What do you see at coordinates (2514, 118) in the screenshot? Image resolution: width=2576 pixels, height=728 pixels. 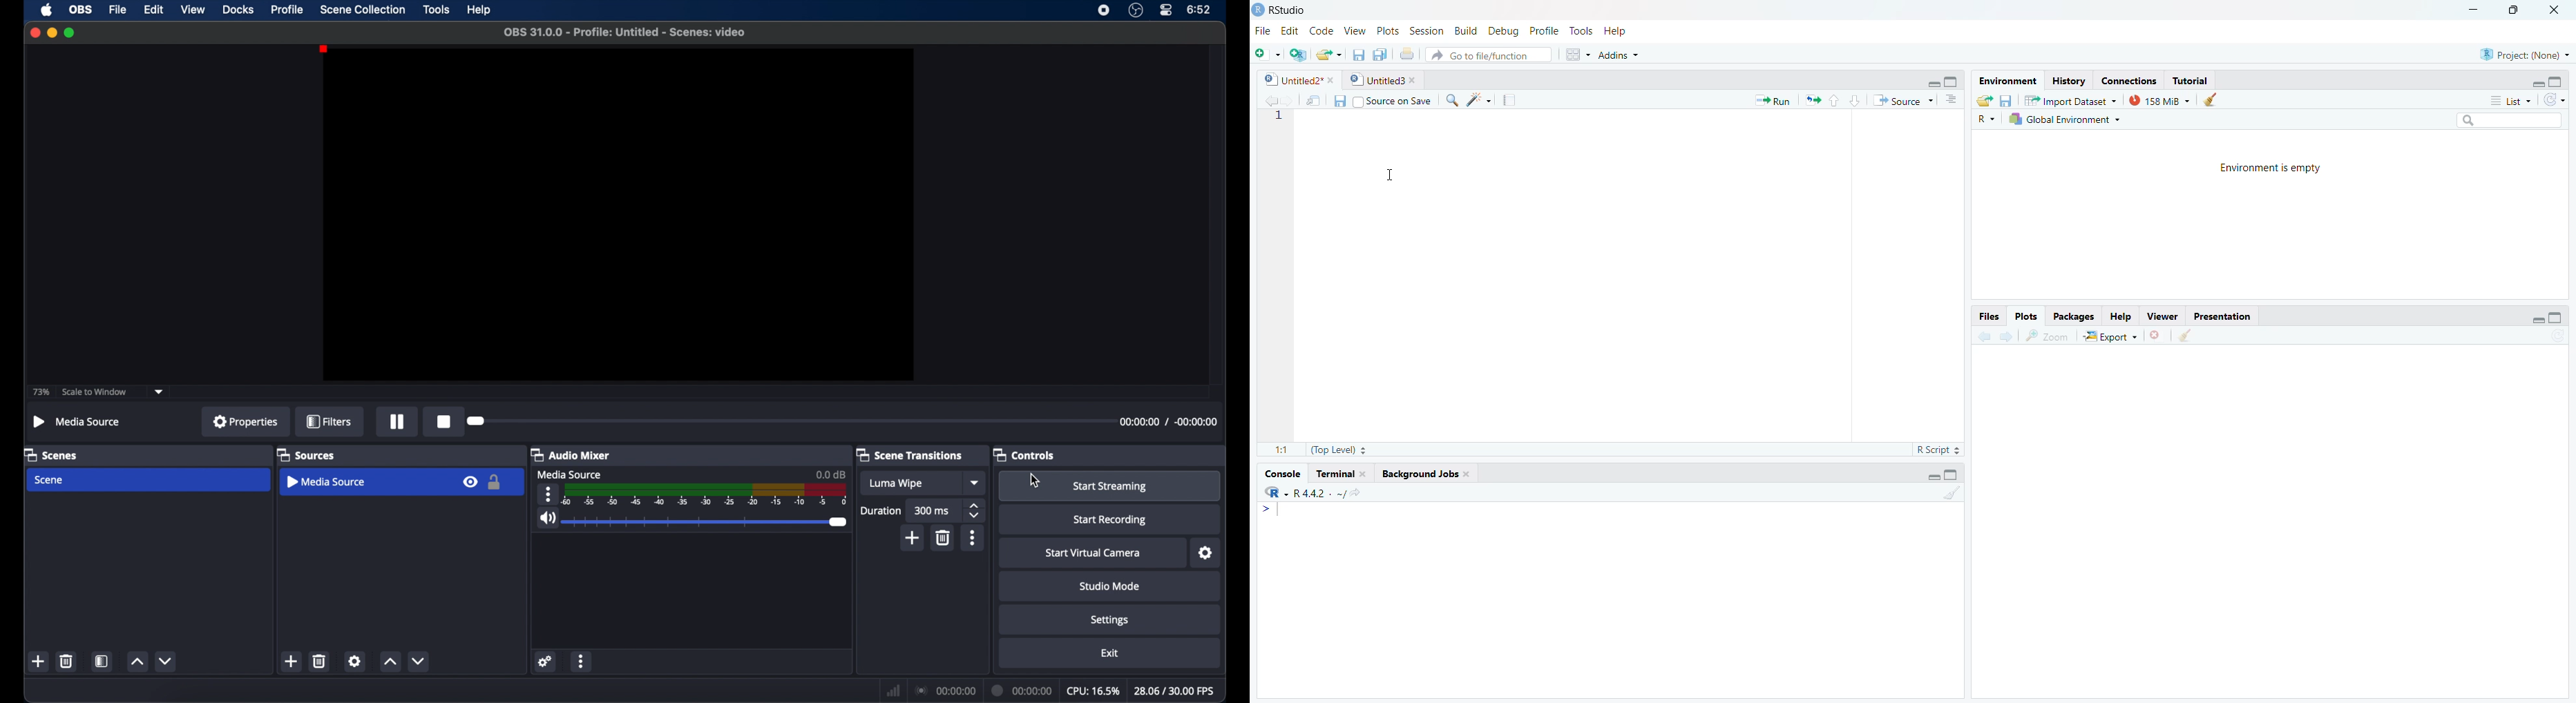 I see `Search` at bounding box center [2514, 118].